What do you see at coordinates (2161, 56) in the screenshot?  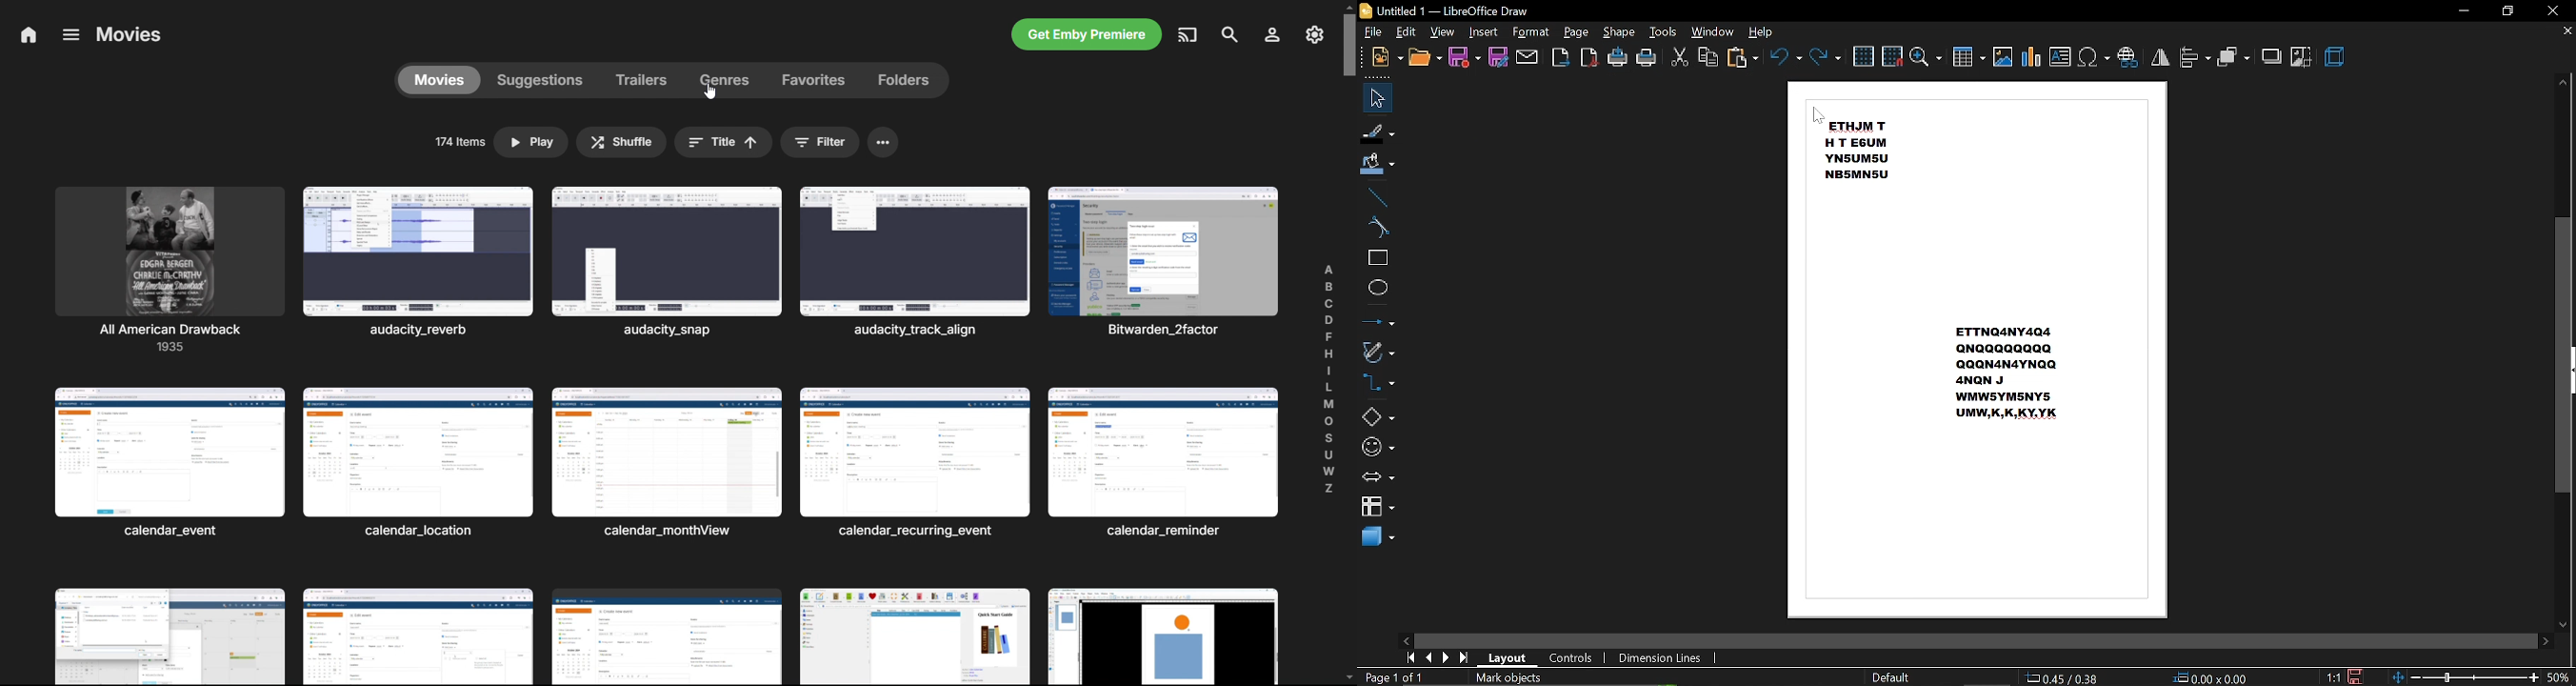 I see `flip` at bounding box center [2161, 56].